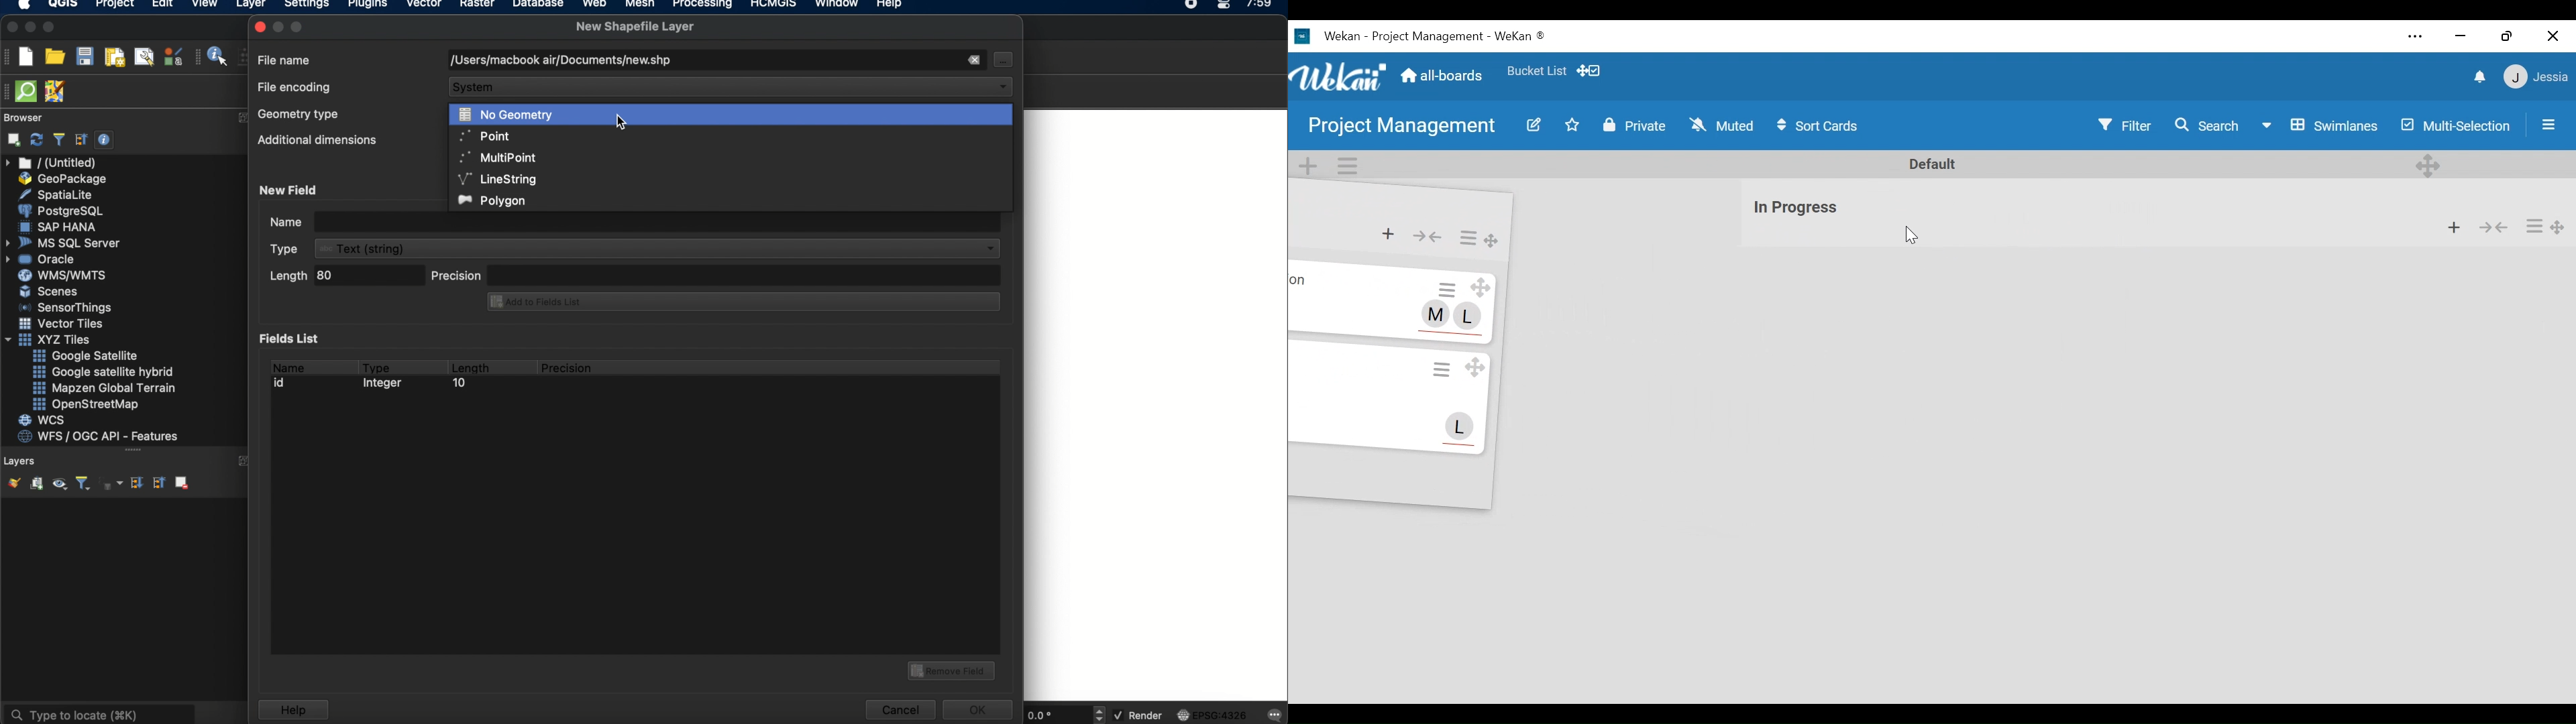 This screenshot has height=728, width=2576. Describe the element at coordinates (2551, 36) in the screenshot. I see `close` at that location.